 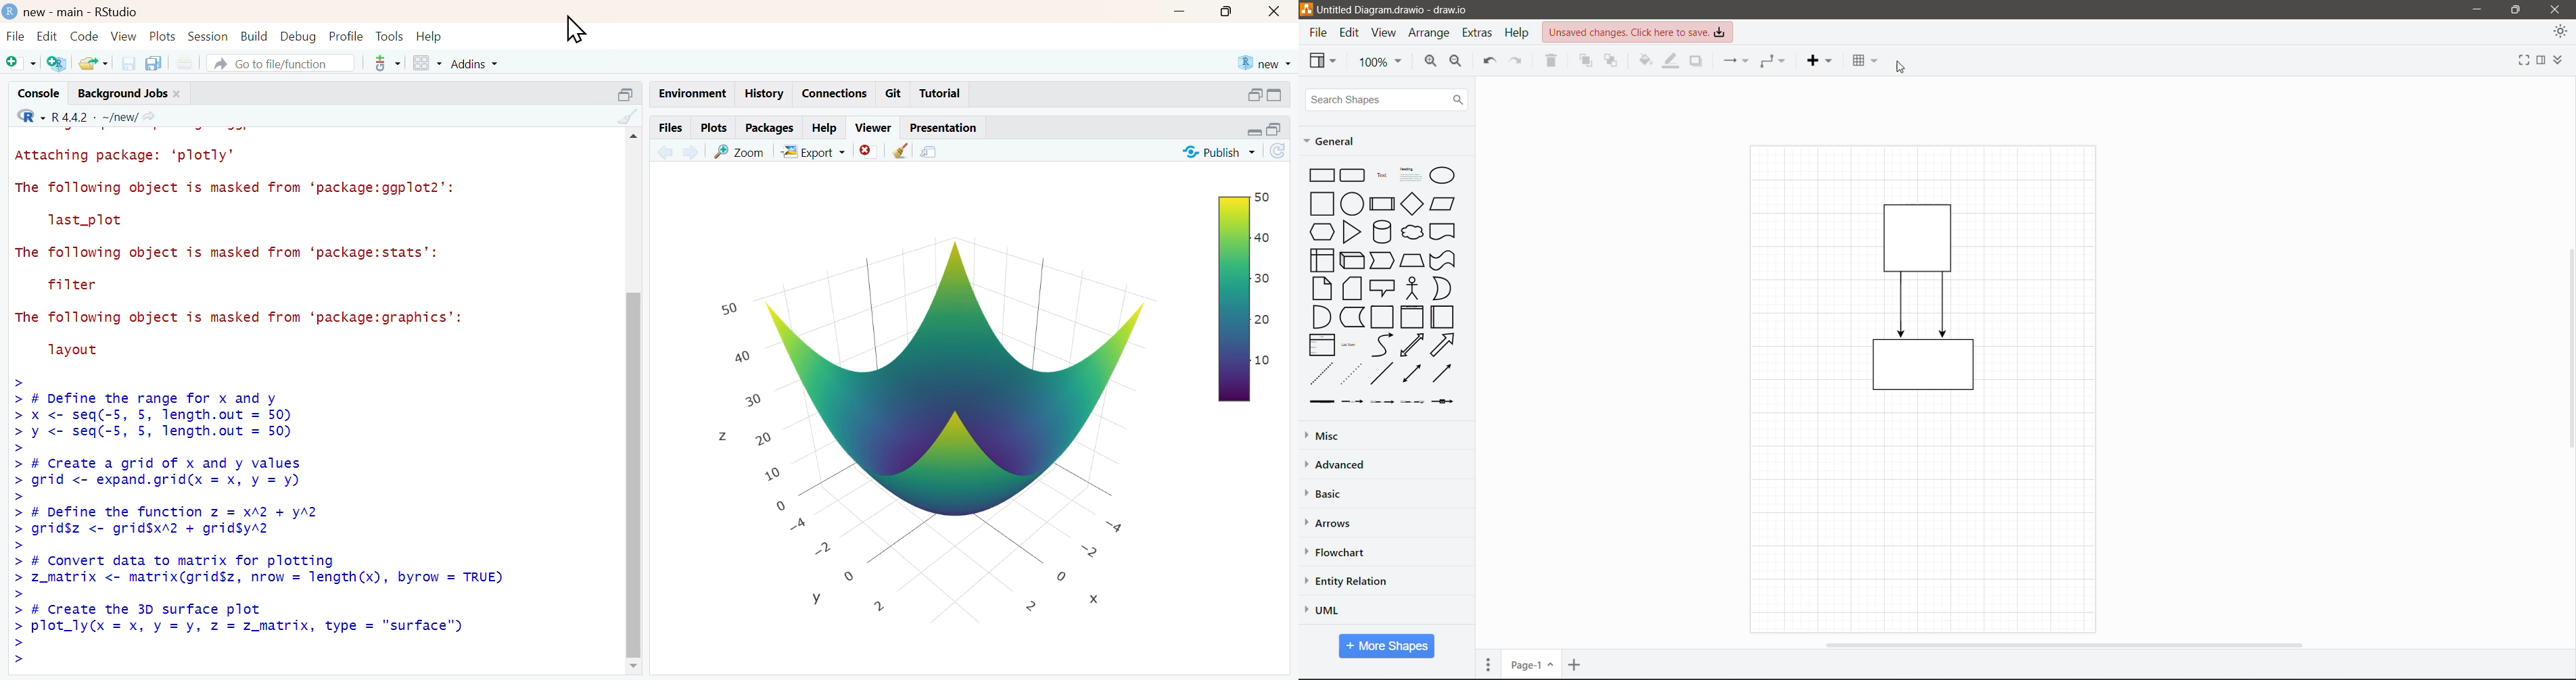 I want to click on Note, so click(x=1322, y=287).